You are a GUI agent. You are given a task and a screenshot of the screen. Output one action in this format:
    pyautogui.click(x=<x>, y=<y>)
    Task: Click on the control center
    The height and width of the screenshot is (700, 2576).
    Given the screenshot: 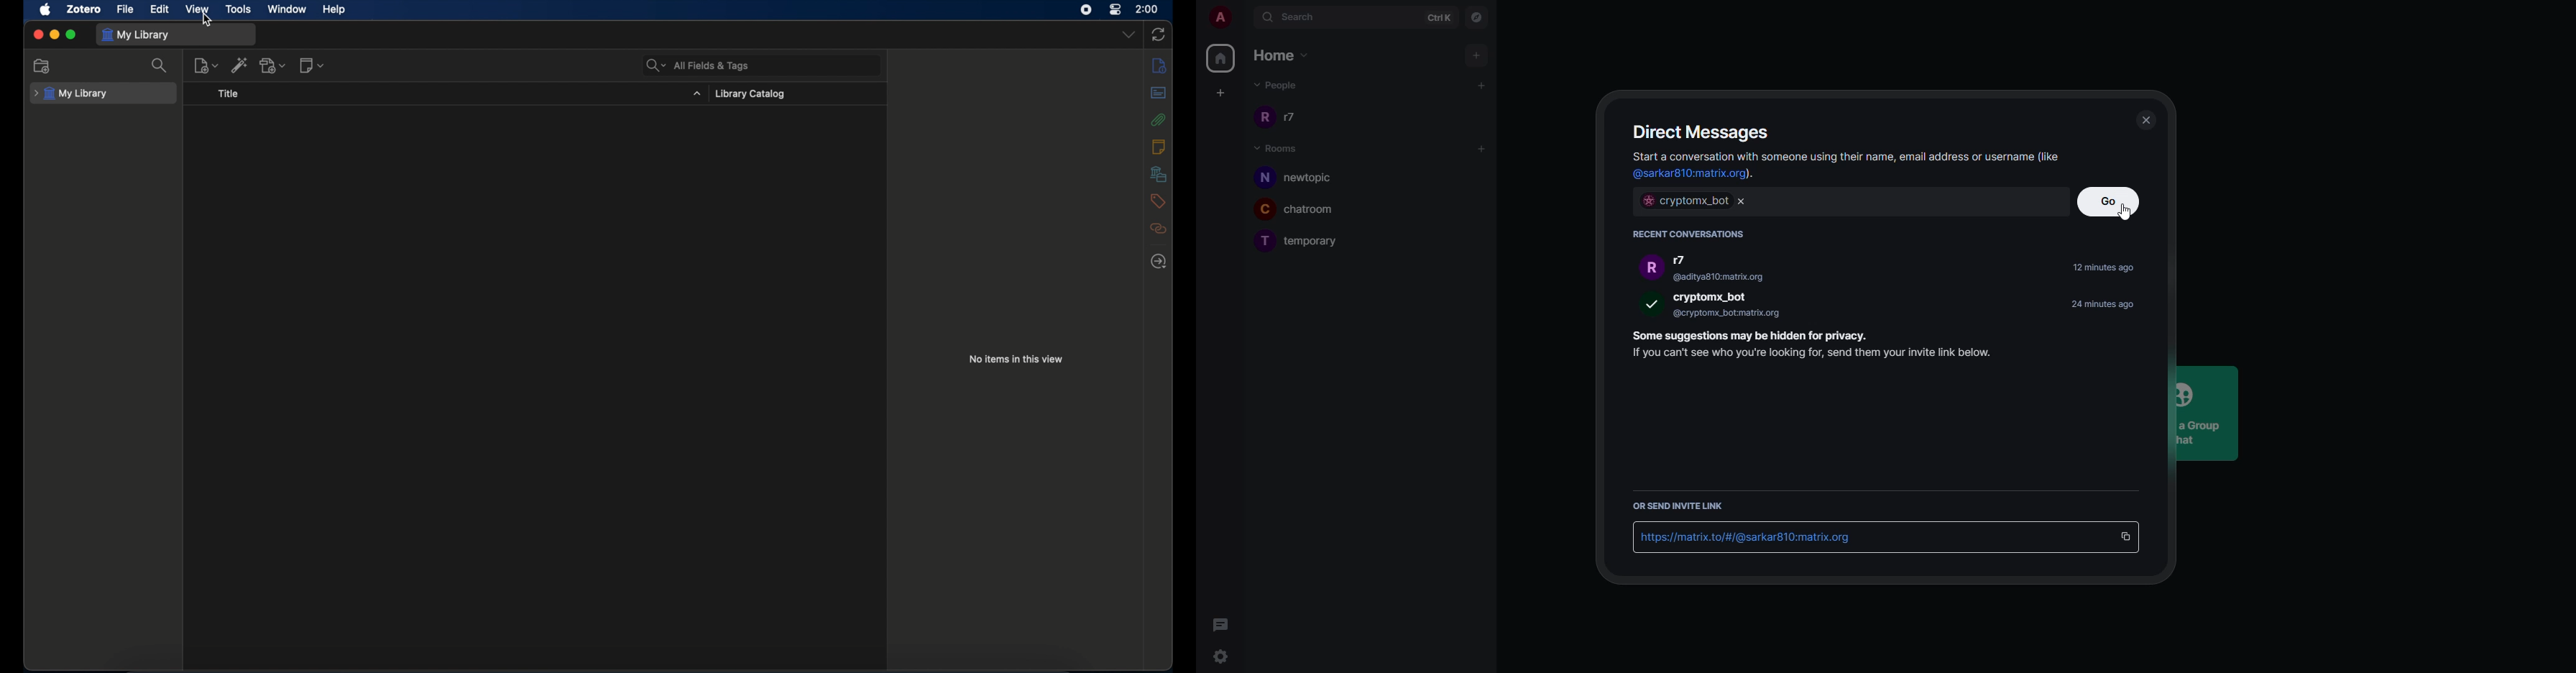 What is the action you would take?
    pyautogui.click(x=1116, y=9)
    